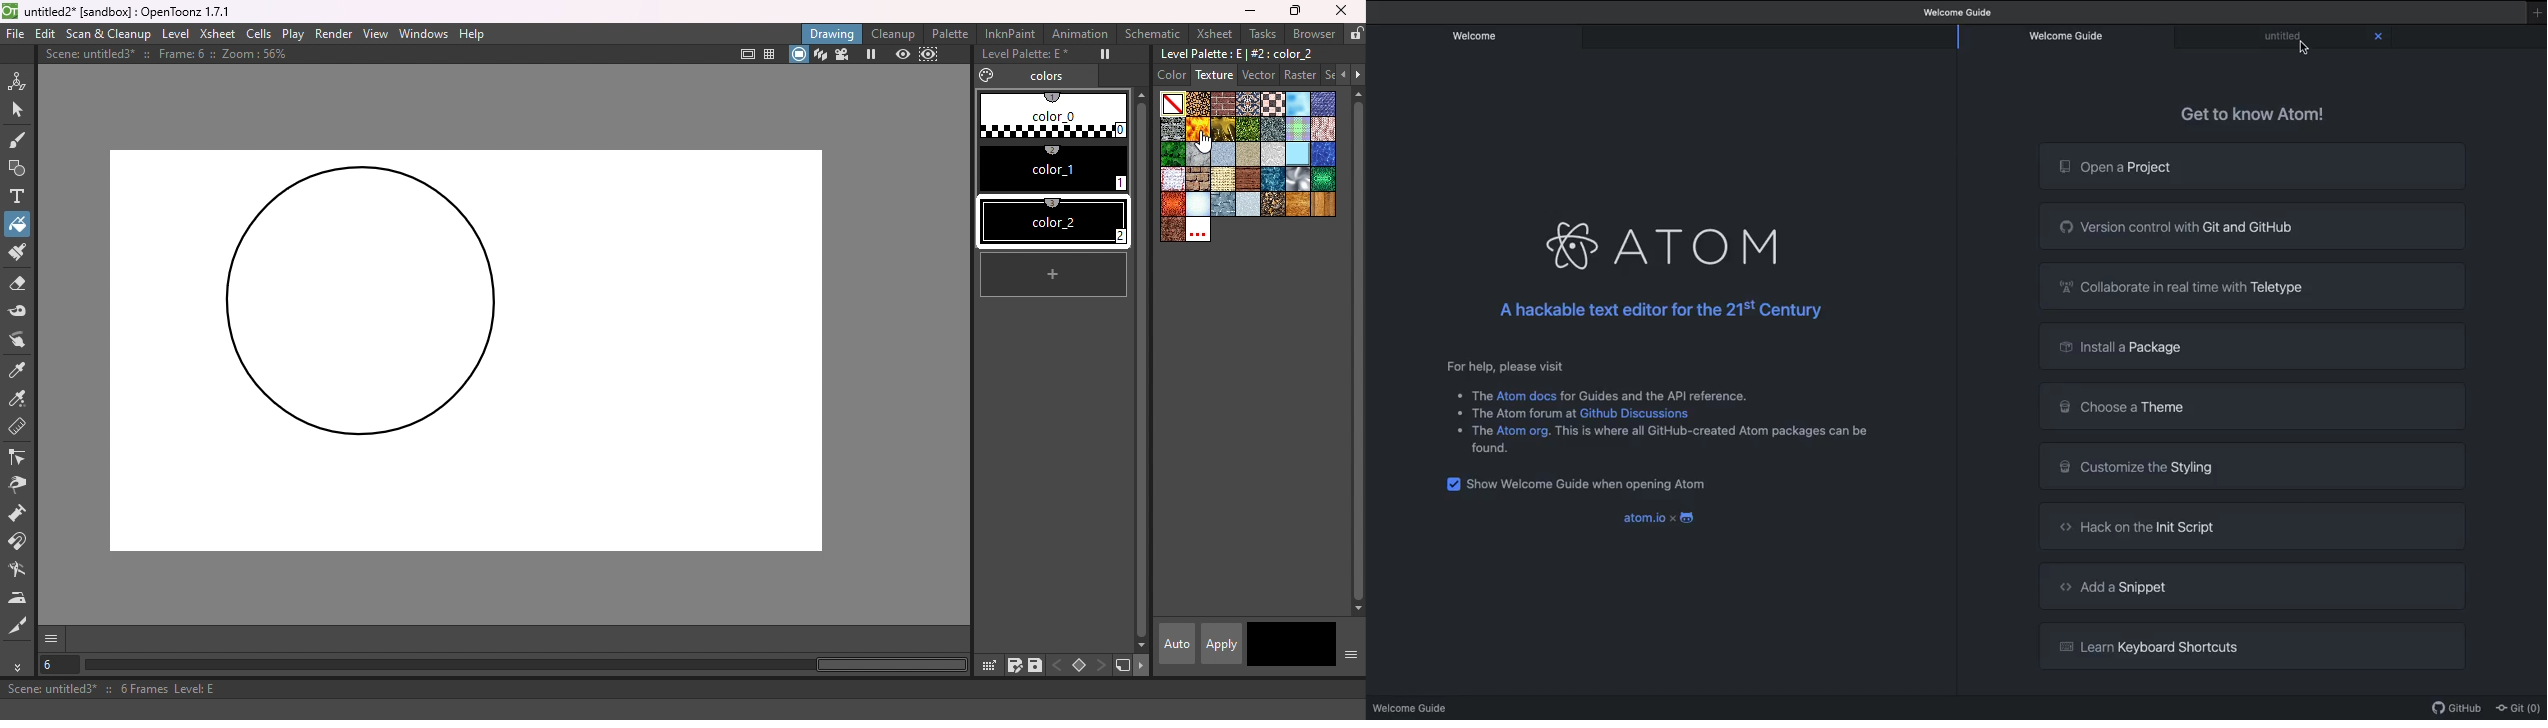 This screenshot has height=728, width=2548. Describe the element at coordinates (21, 78) in the screenshot. I see `Animate tool` at that location.